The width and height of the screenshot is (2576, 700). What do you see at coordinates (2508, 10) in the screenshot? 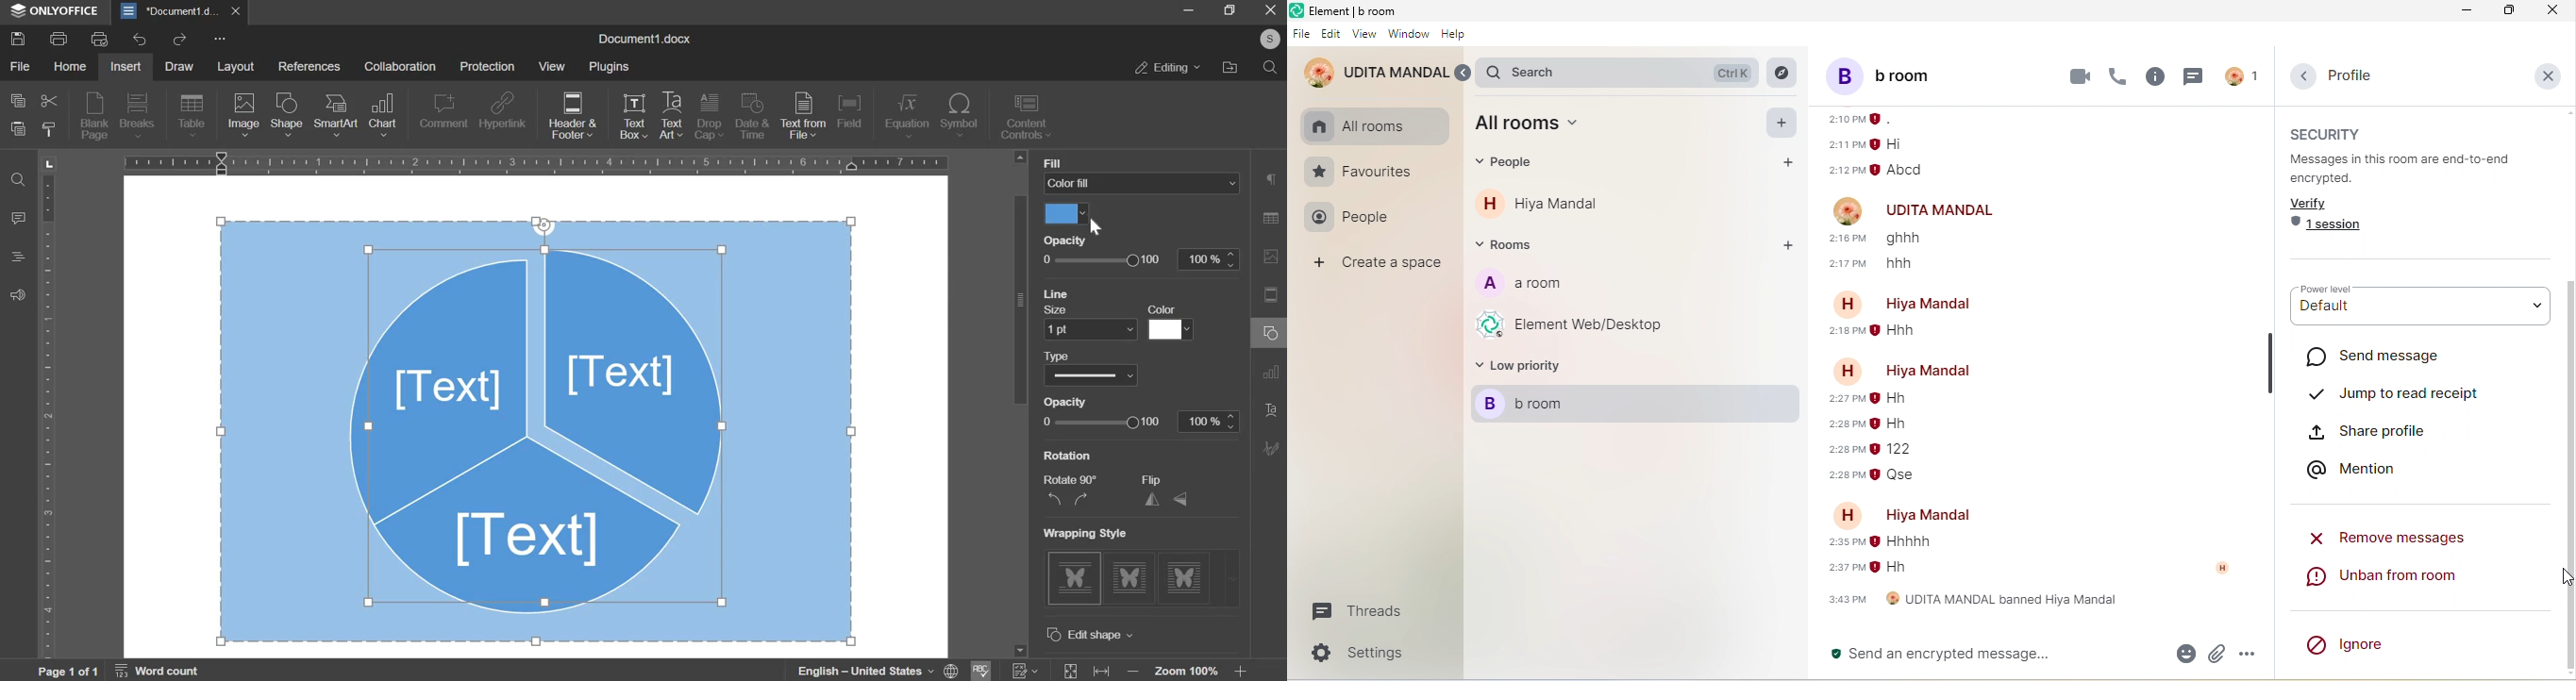
I see `maximize` at bounding box center [2508, 10].